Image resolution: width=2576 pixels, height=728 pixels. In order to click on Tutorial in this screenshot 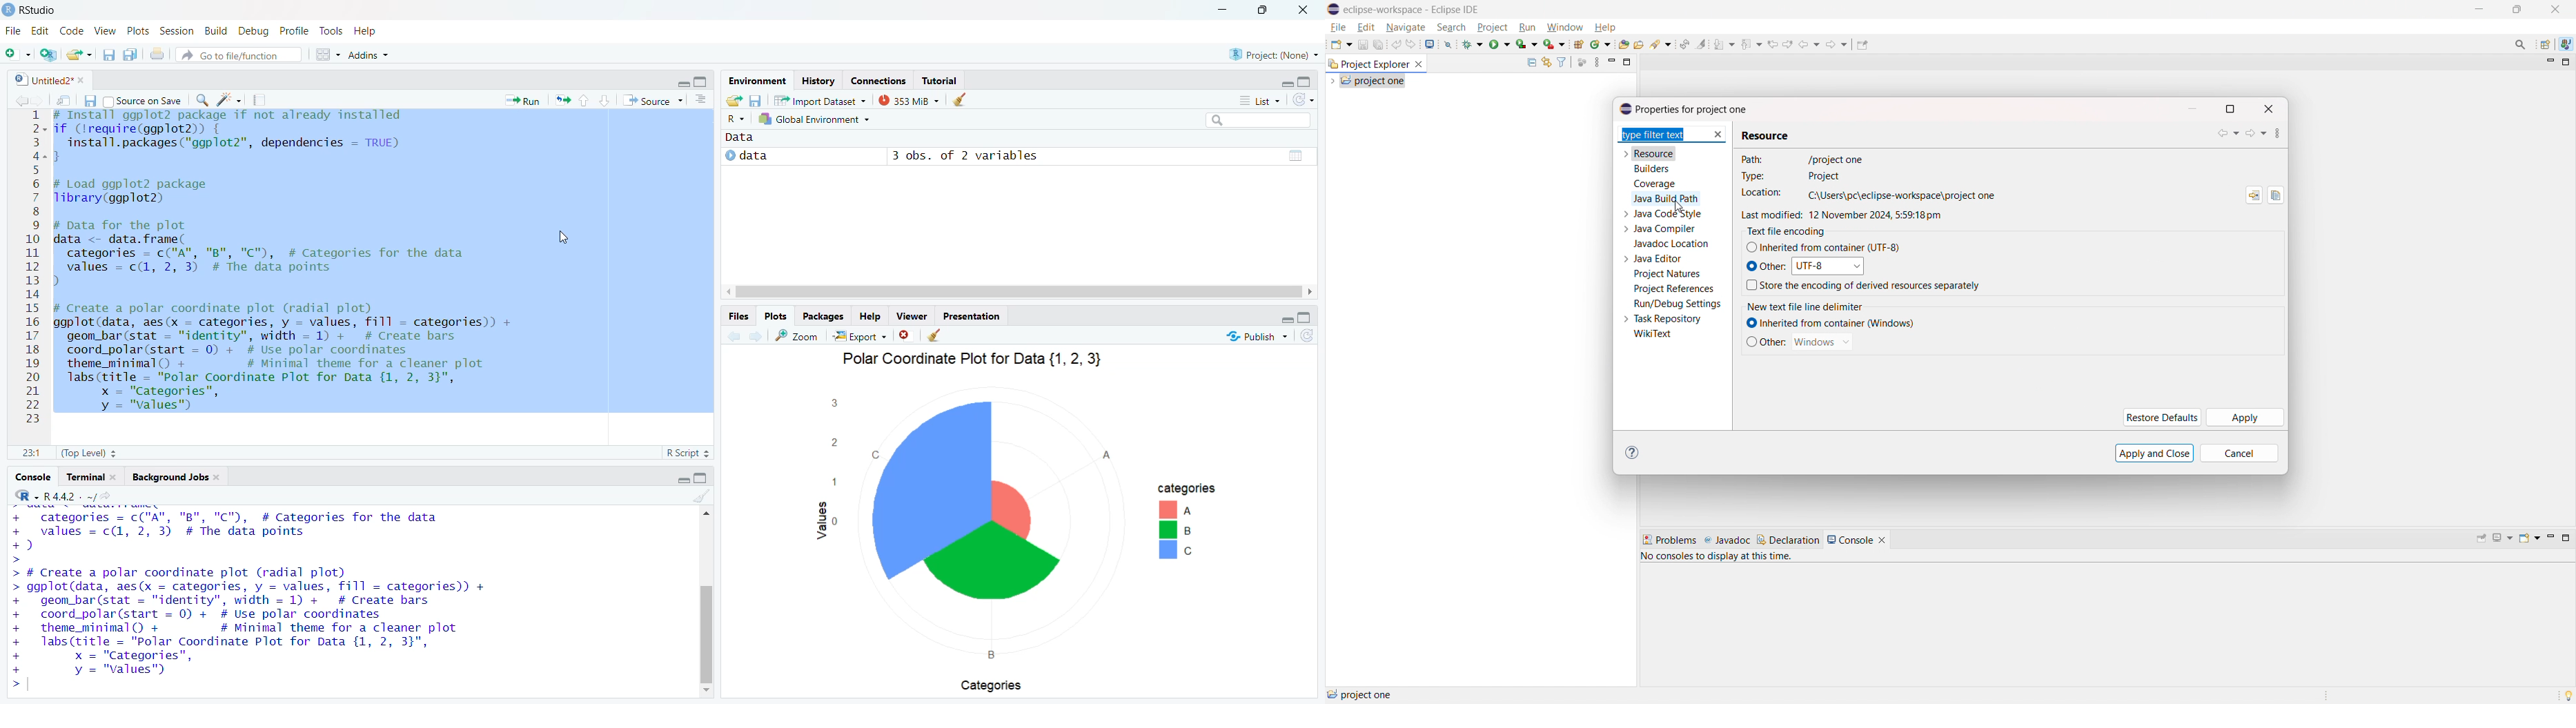, I will do `click(938, 79)`.